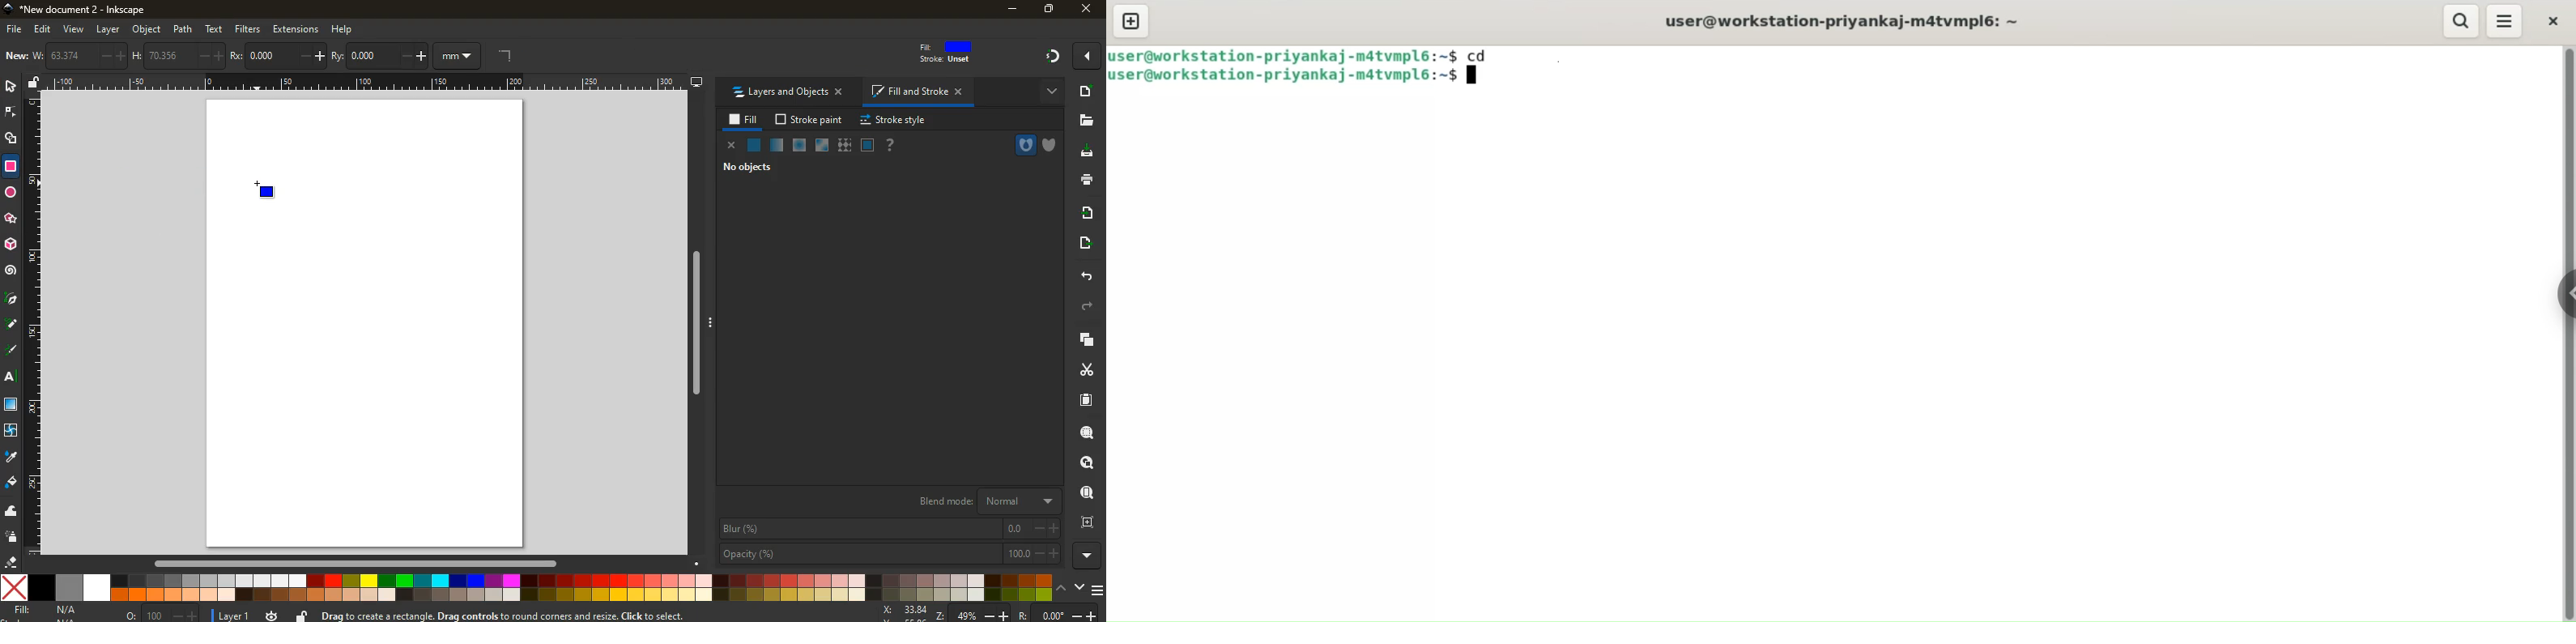  What do you see at coordinates (893, 121) in the screenshot?
I see `stroke style` at bounding box center [893, 121].